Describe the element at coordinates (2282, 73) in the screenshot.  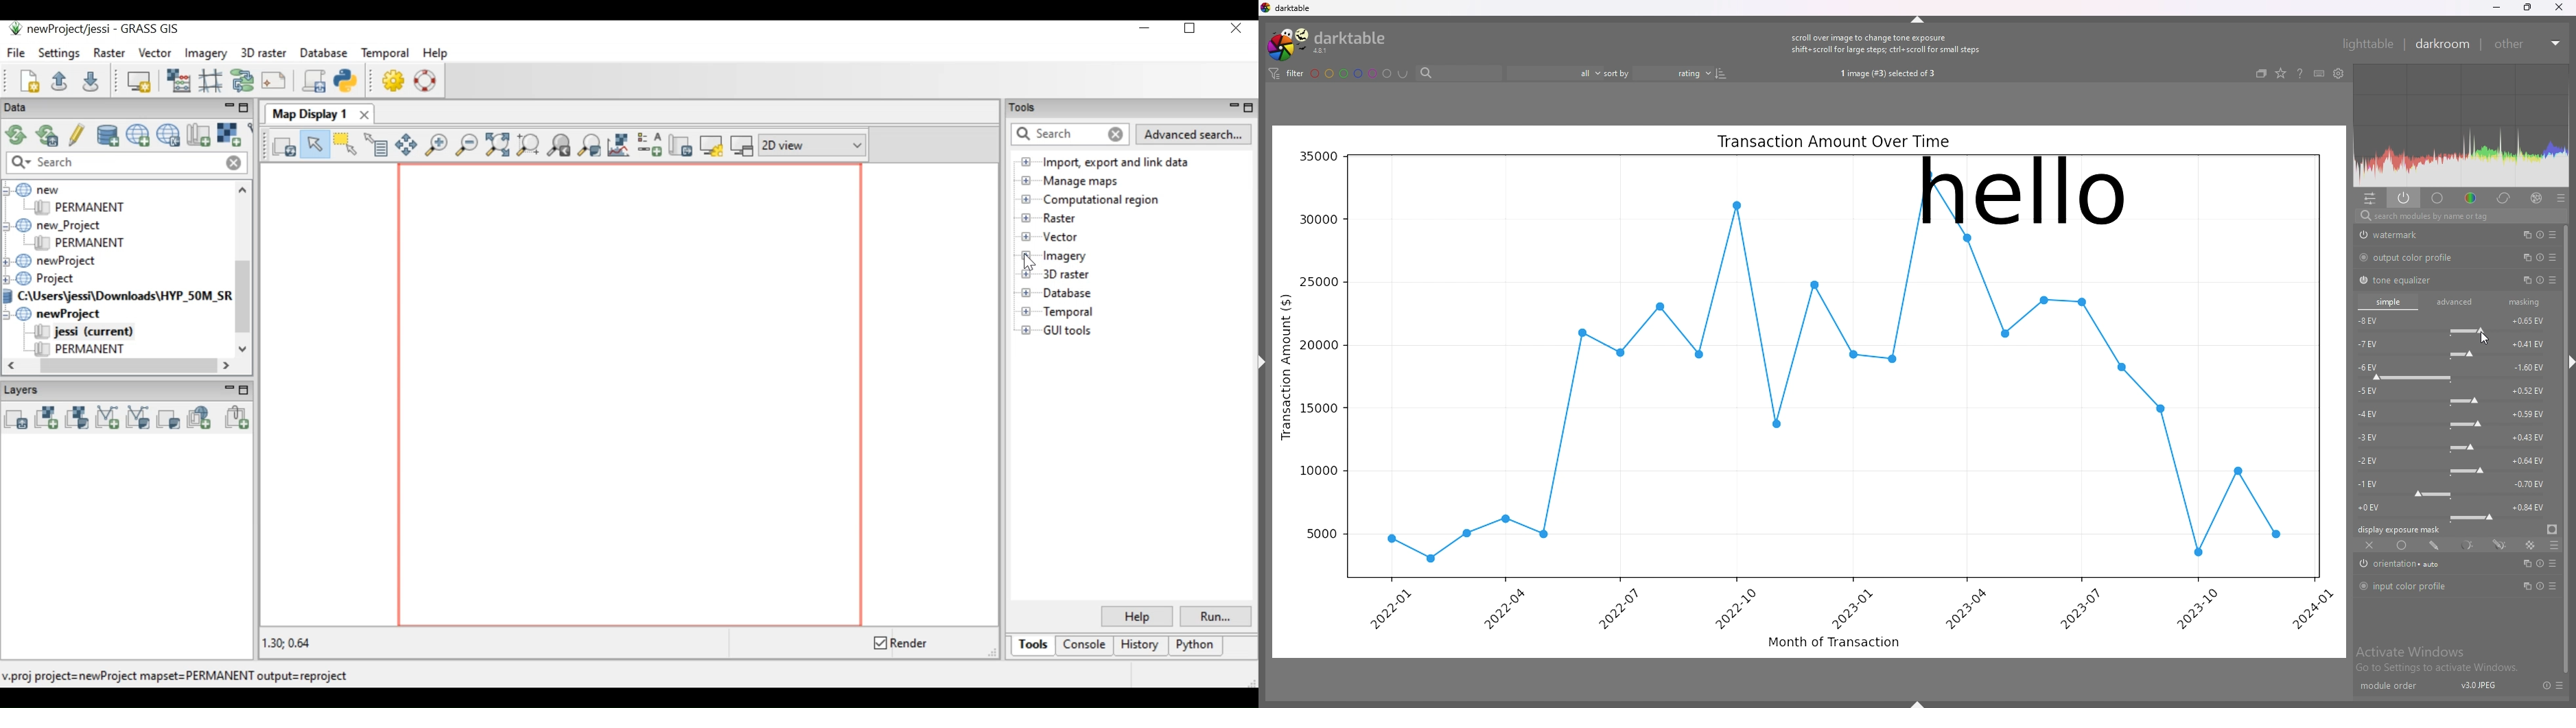
I see `change type of overlays` at that location.